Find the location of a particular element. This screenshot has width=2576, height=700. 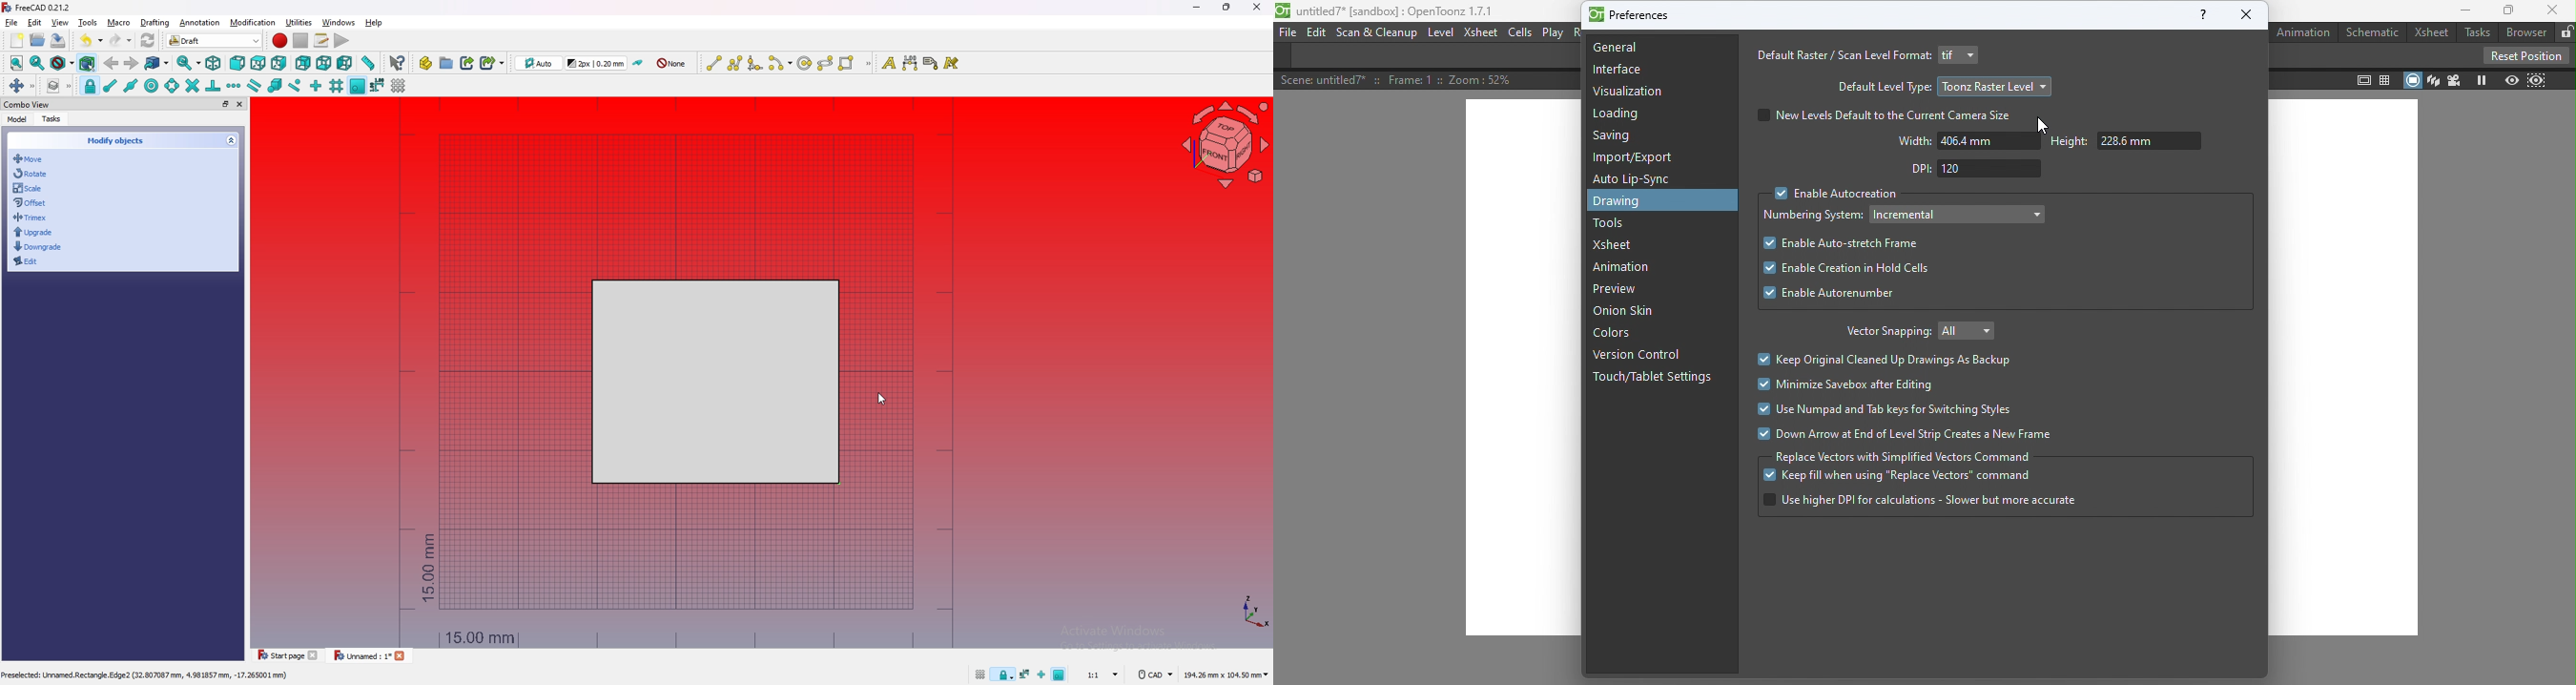

toggle grid is located at coordinates (400, 85).